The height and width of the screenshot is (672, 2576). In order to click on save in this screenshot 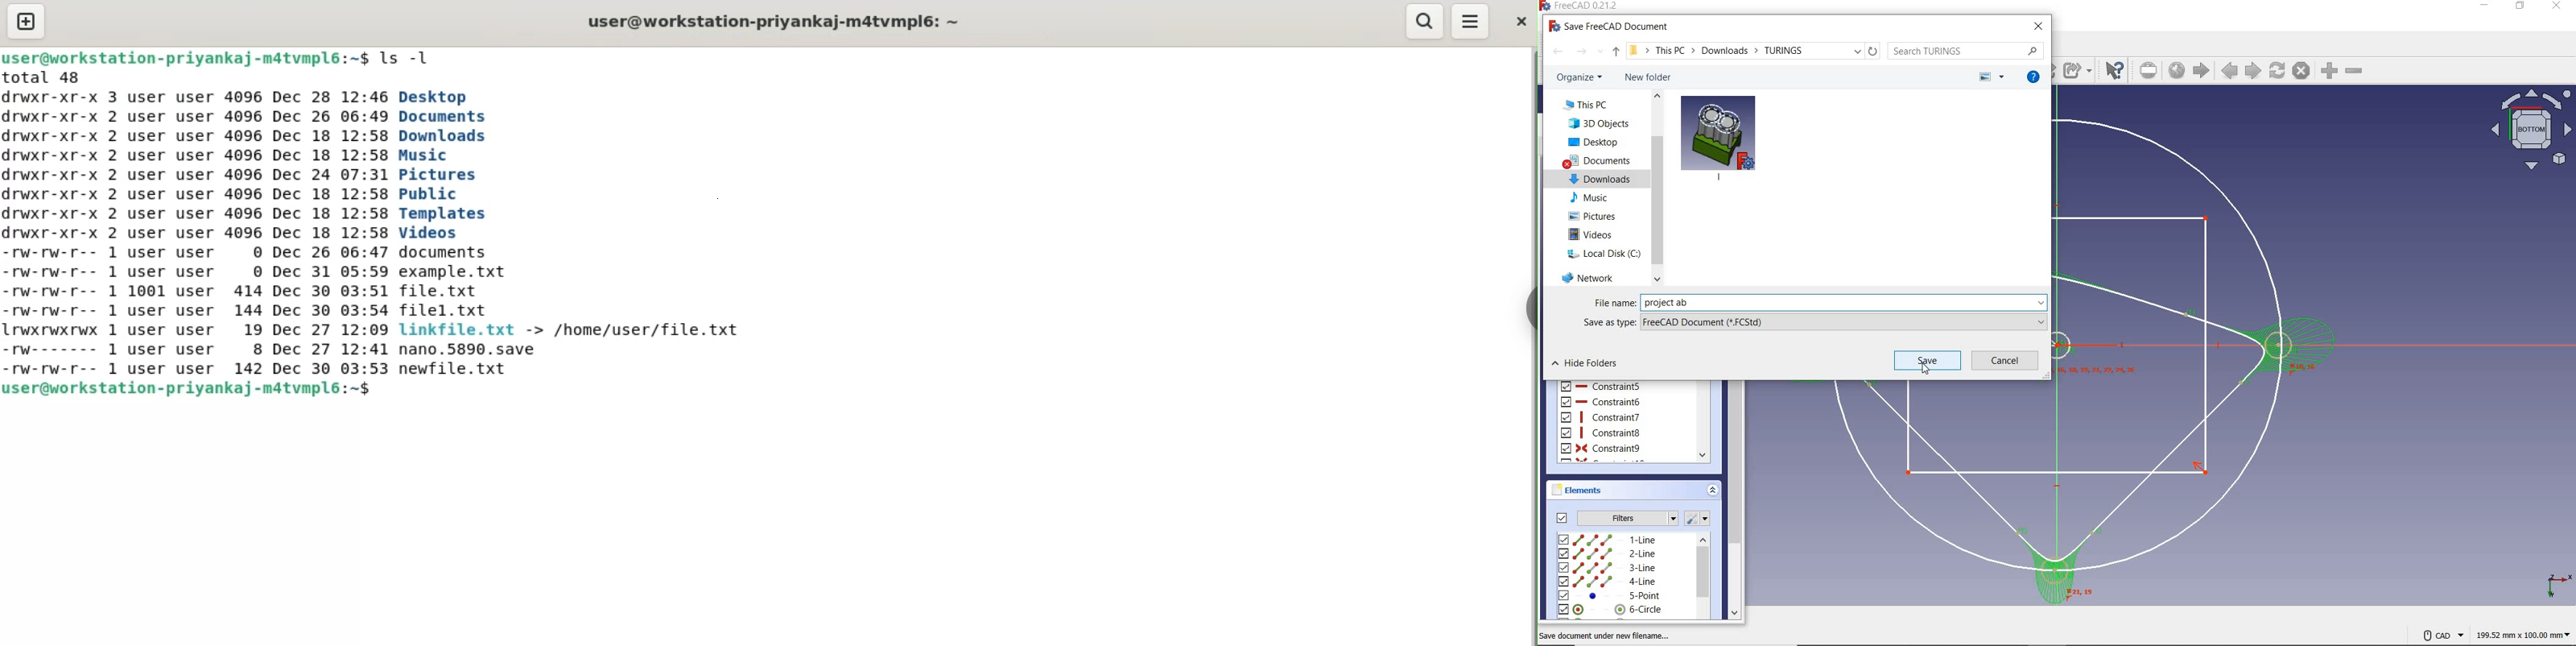, I will do `click(1928, 360)`.